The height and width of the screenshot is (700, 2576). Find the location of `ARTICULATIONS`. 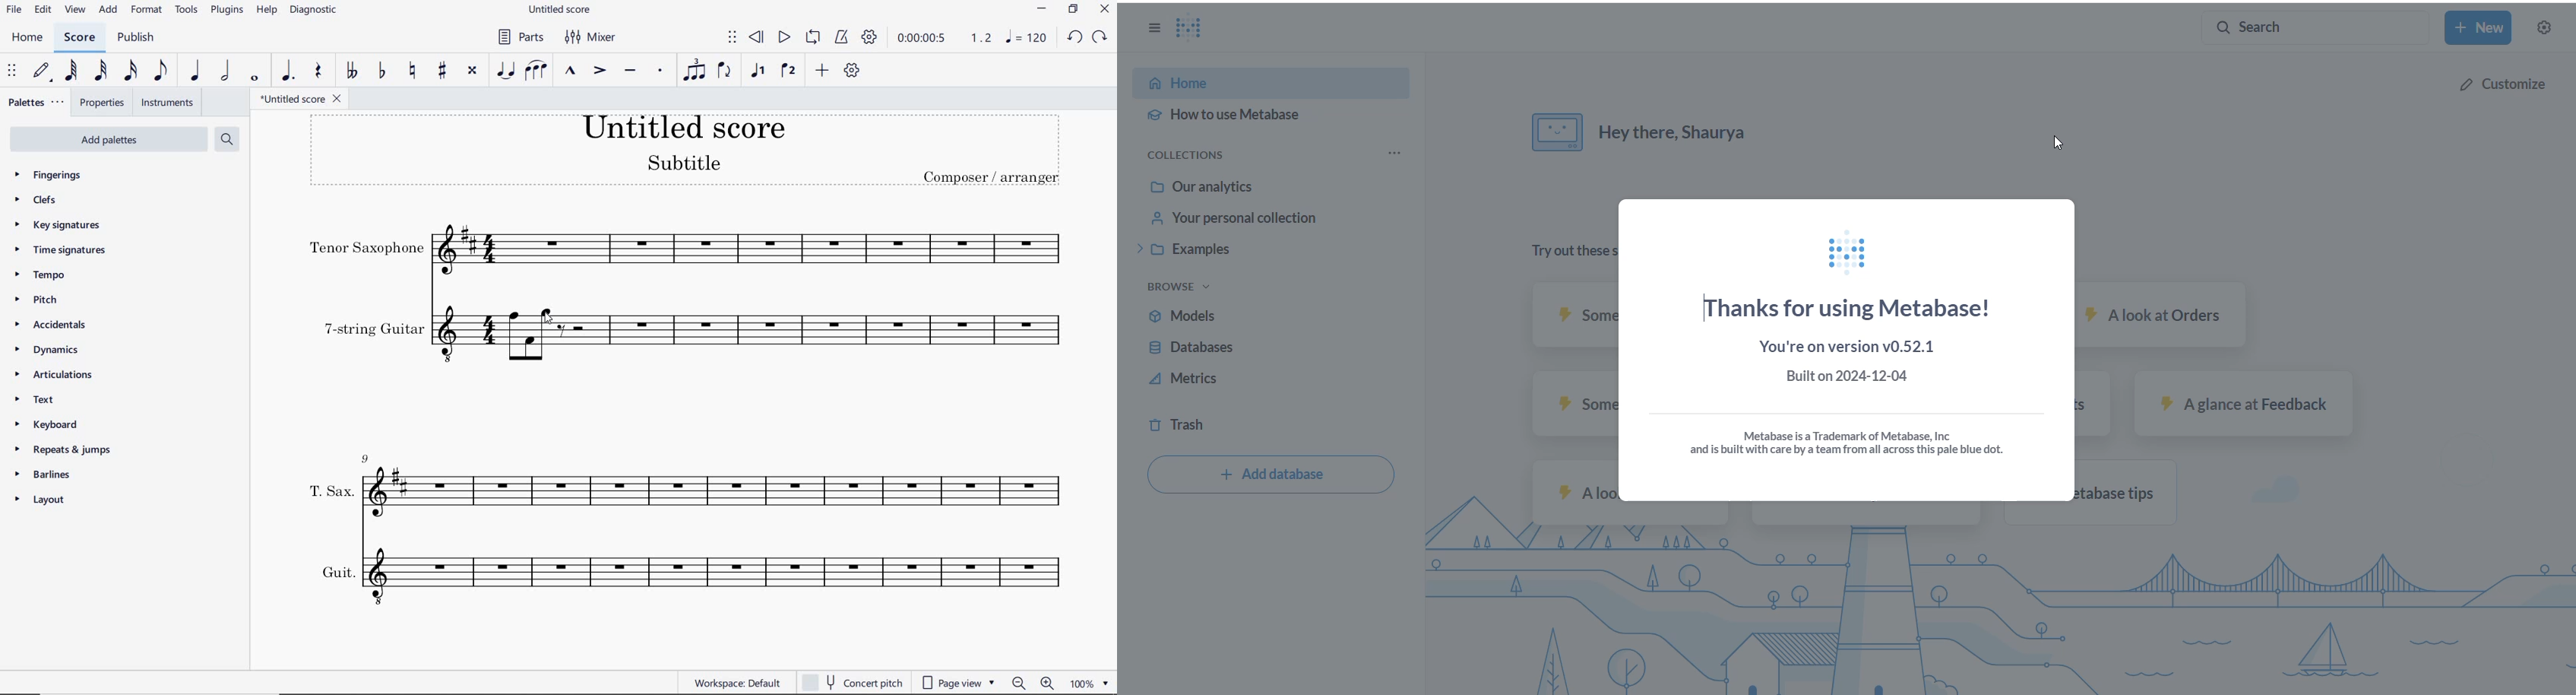

ARTICULATIONS is located at coordinates (53, 374).